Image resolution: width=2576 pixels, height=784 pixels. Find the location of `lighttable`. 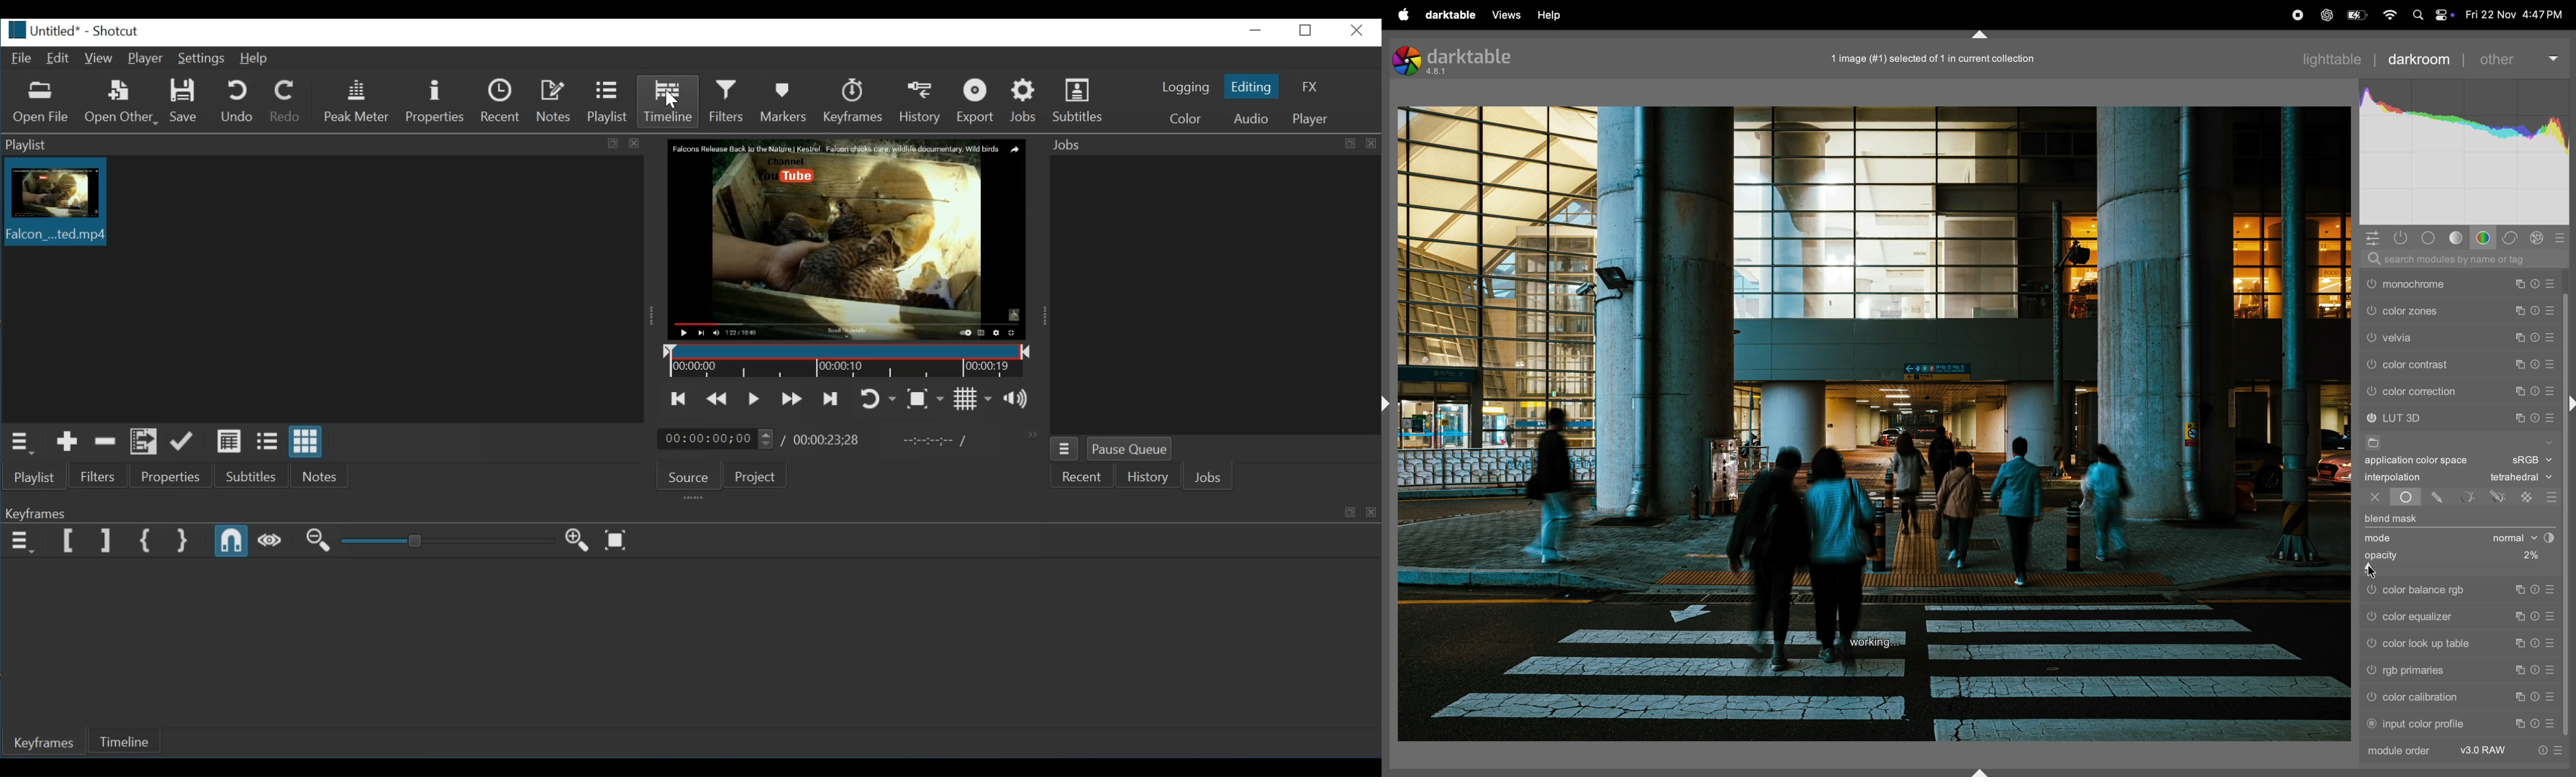

lighttable is located at coordinates (2331, 61).